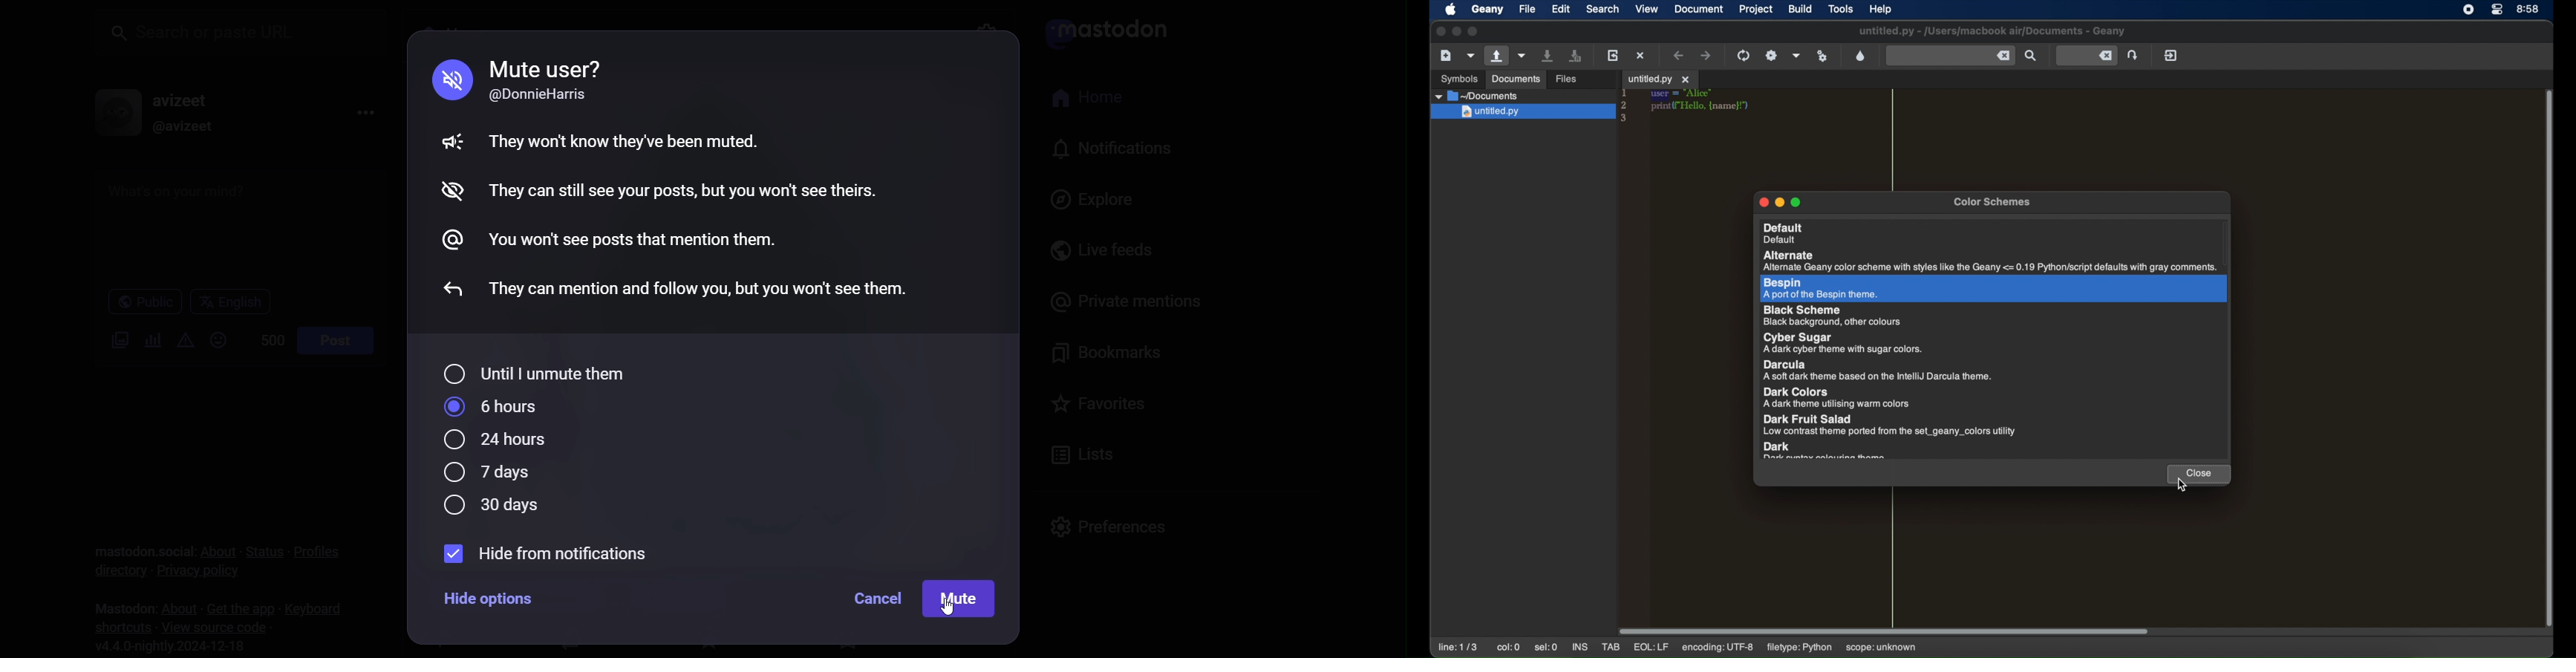 Image resolution: width=2576 pixels, height=672 pixels. I want to click on search, so click(1603, 9).